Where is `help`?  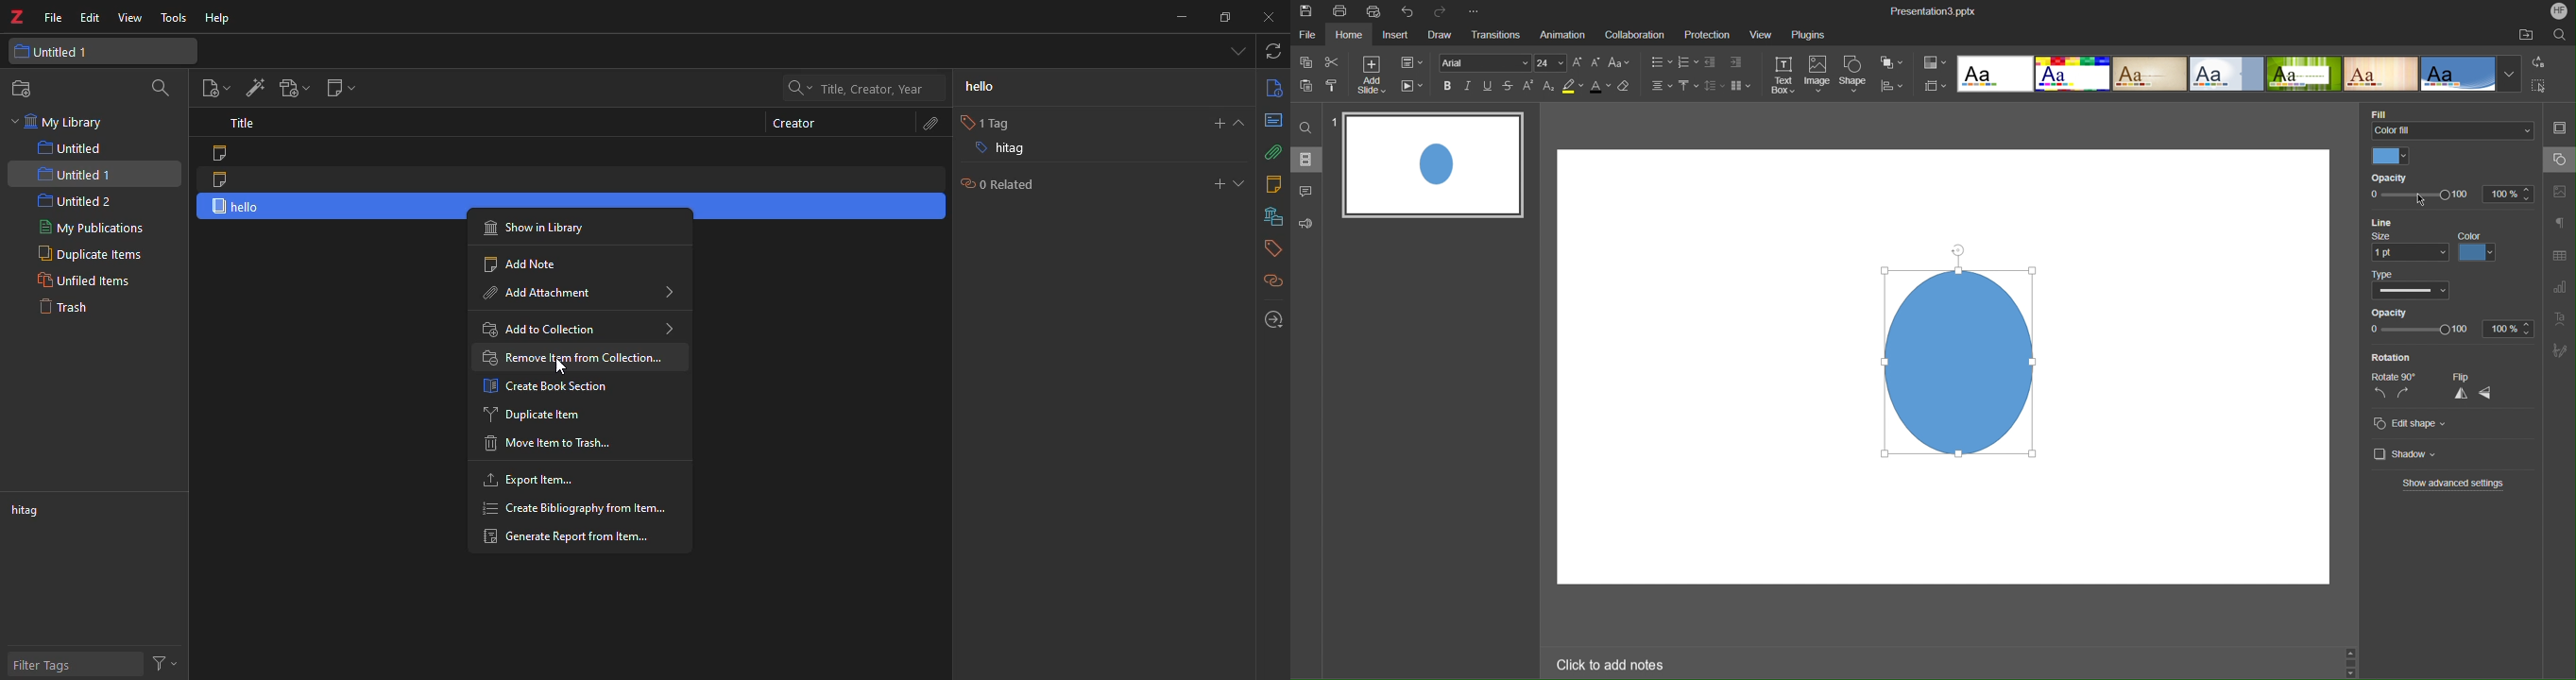 help is located at coordinates (216, 20).